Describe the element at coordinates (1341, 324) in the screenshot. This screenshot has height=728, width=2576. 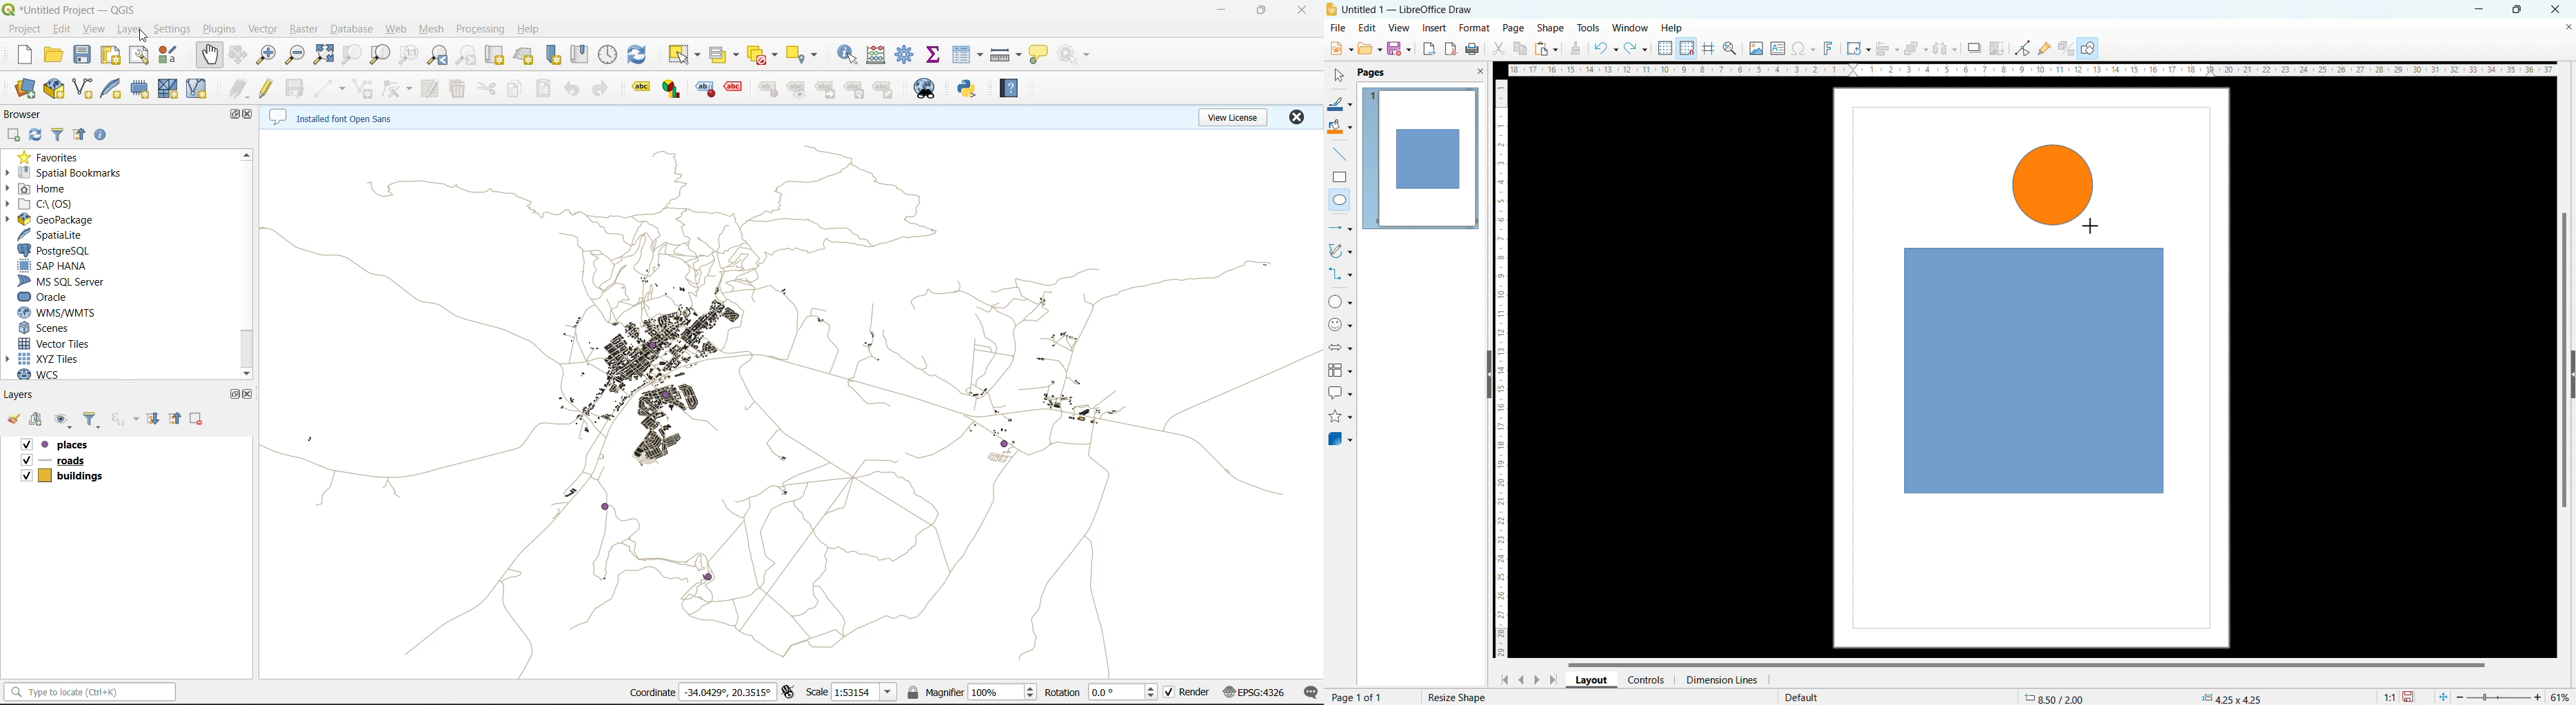
I see `symbol shapes` at that location.